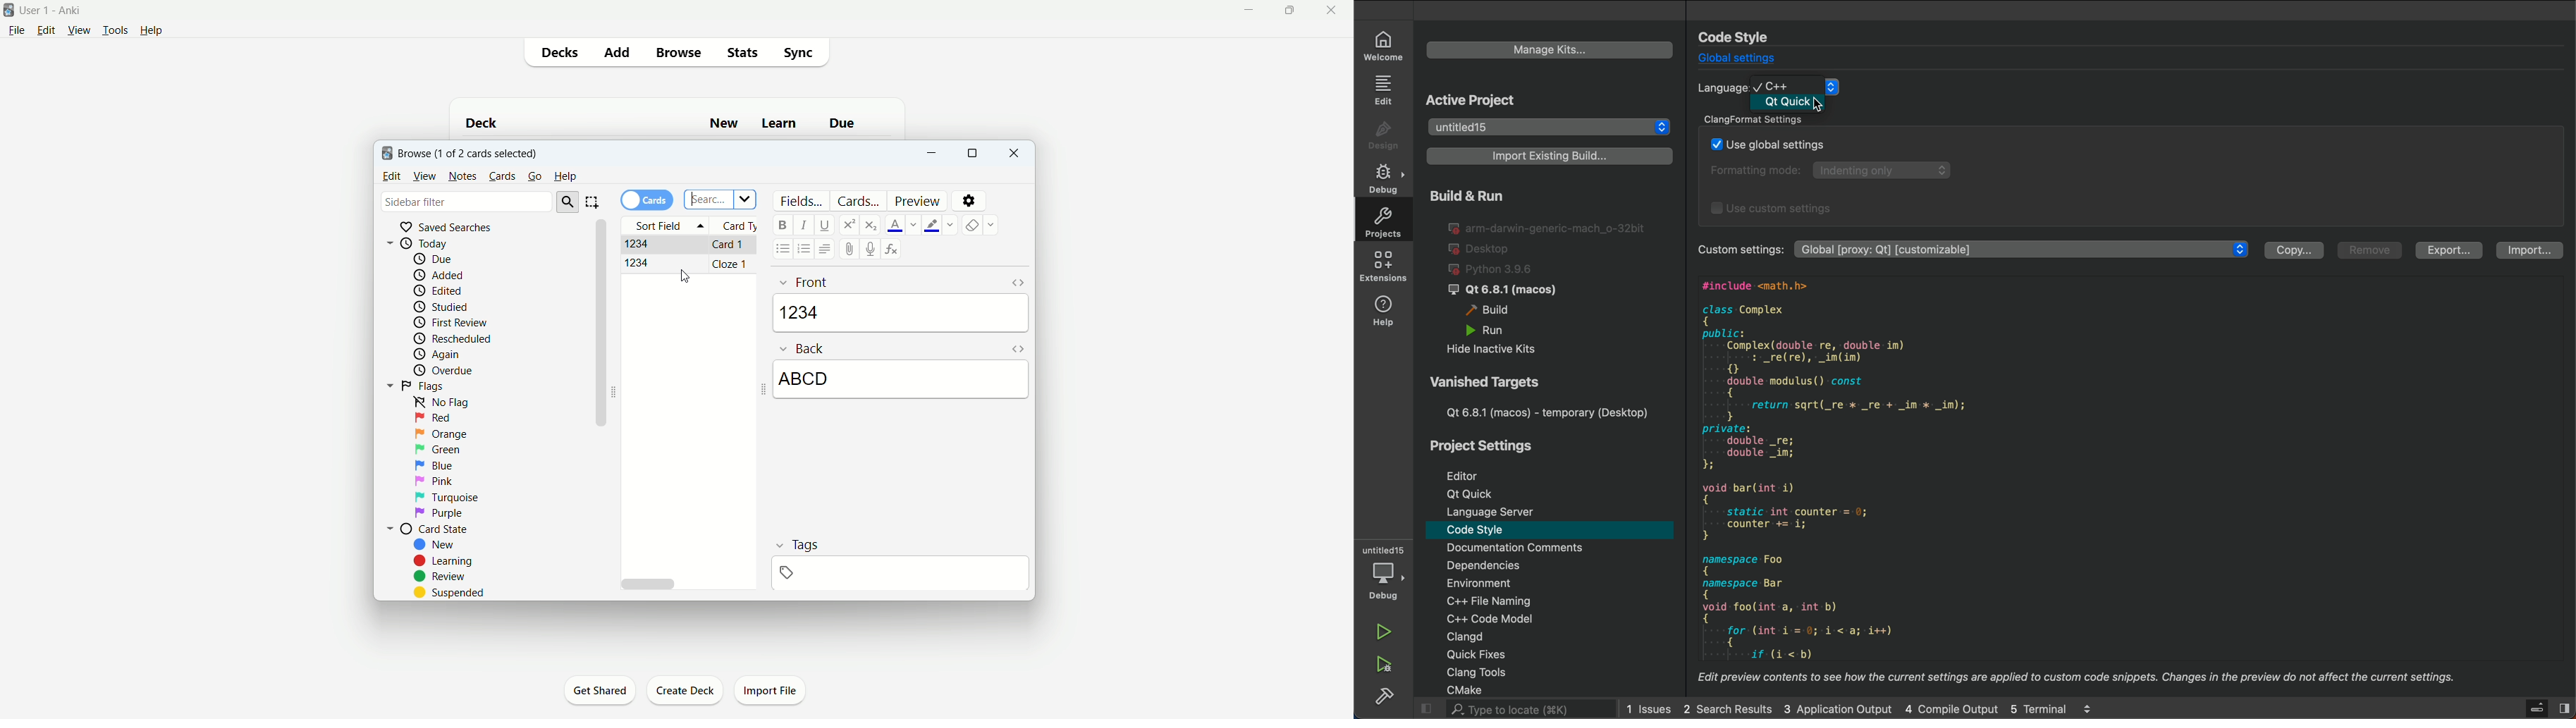  What do you see at coordinates (794, 544) in the screenshot?
I see `tags` at bounding box center [794, 544].